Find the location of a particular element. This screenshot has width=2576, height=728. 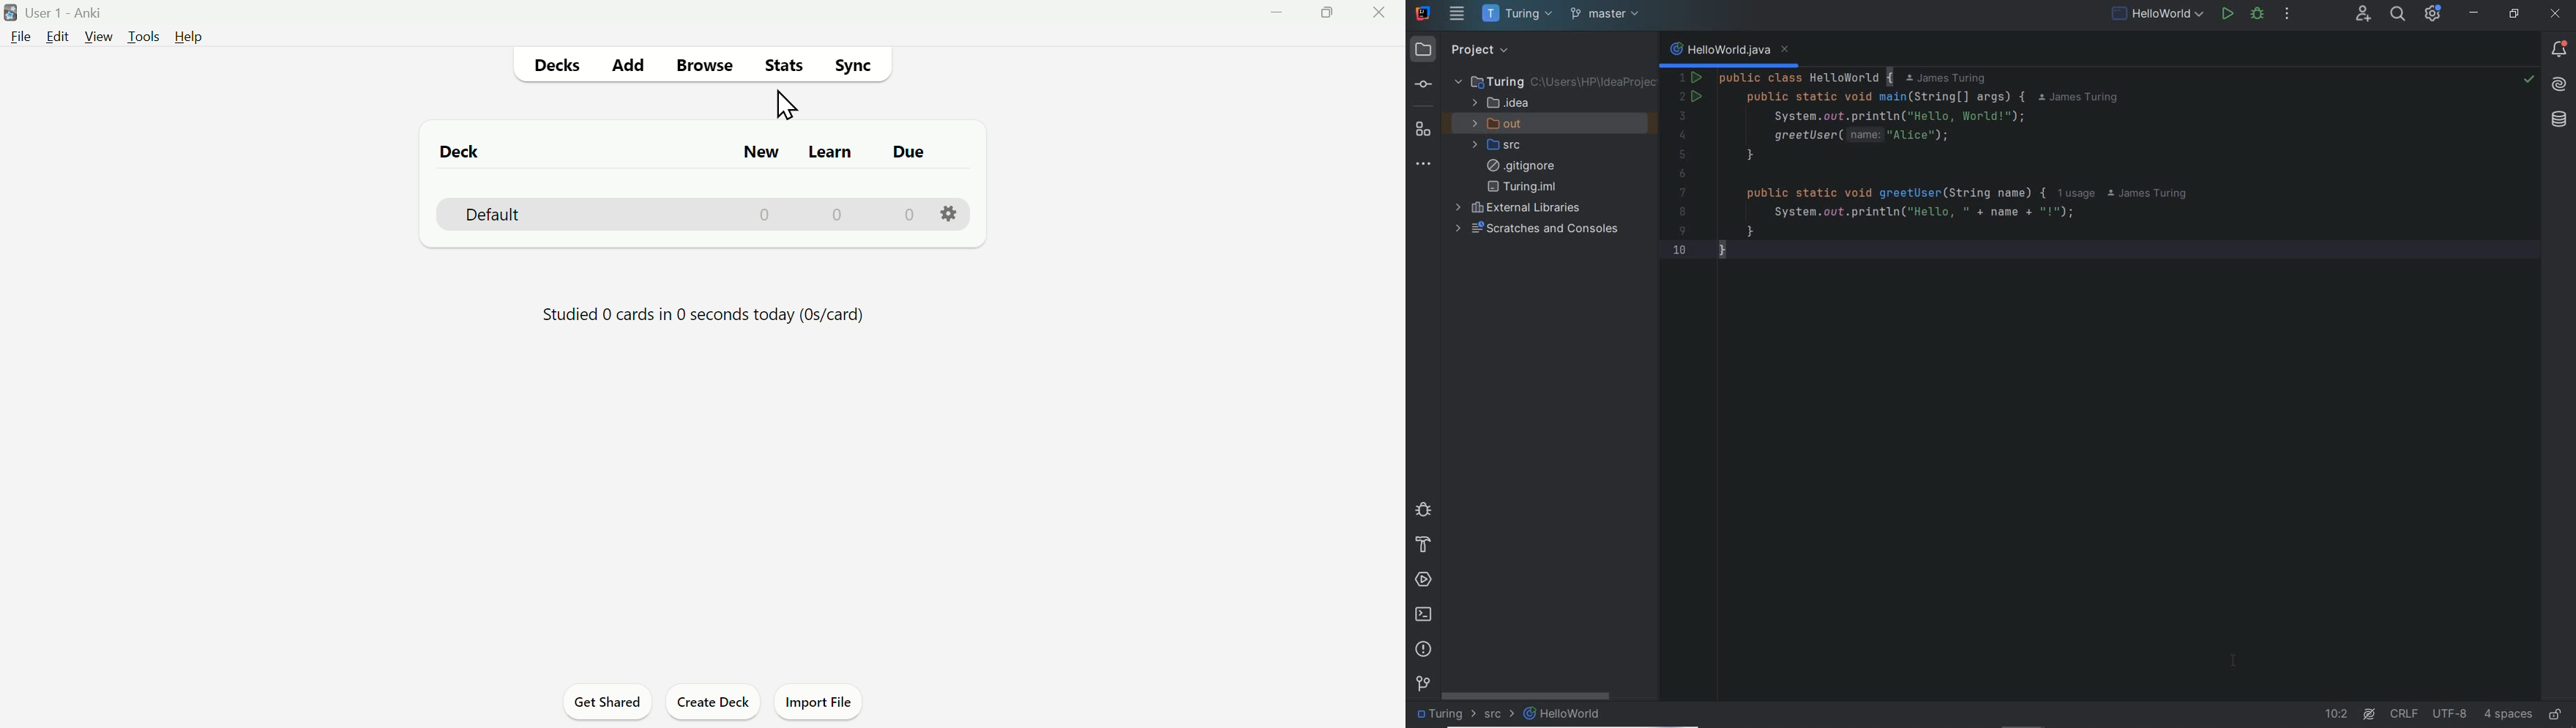

User 1 - Anki is located at coordinates (61, 12).